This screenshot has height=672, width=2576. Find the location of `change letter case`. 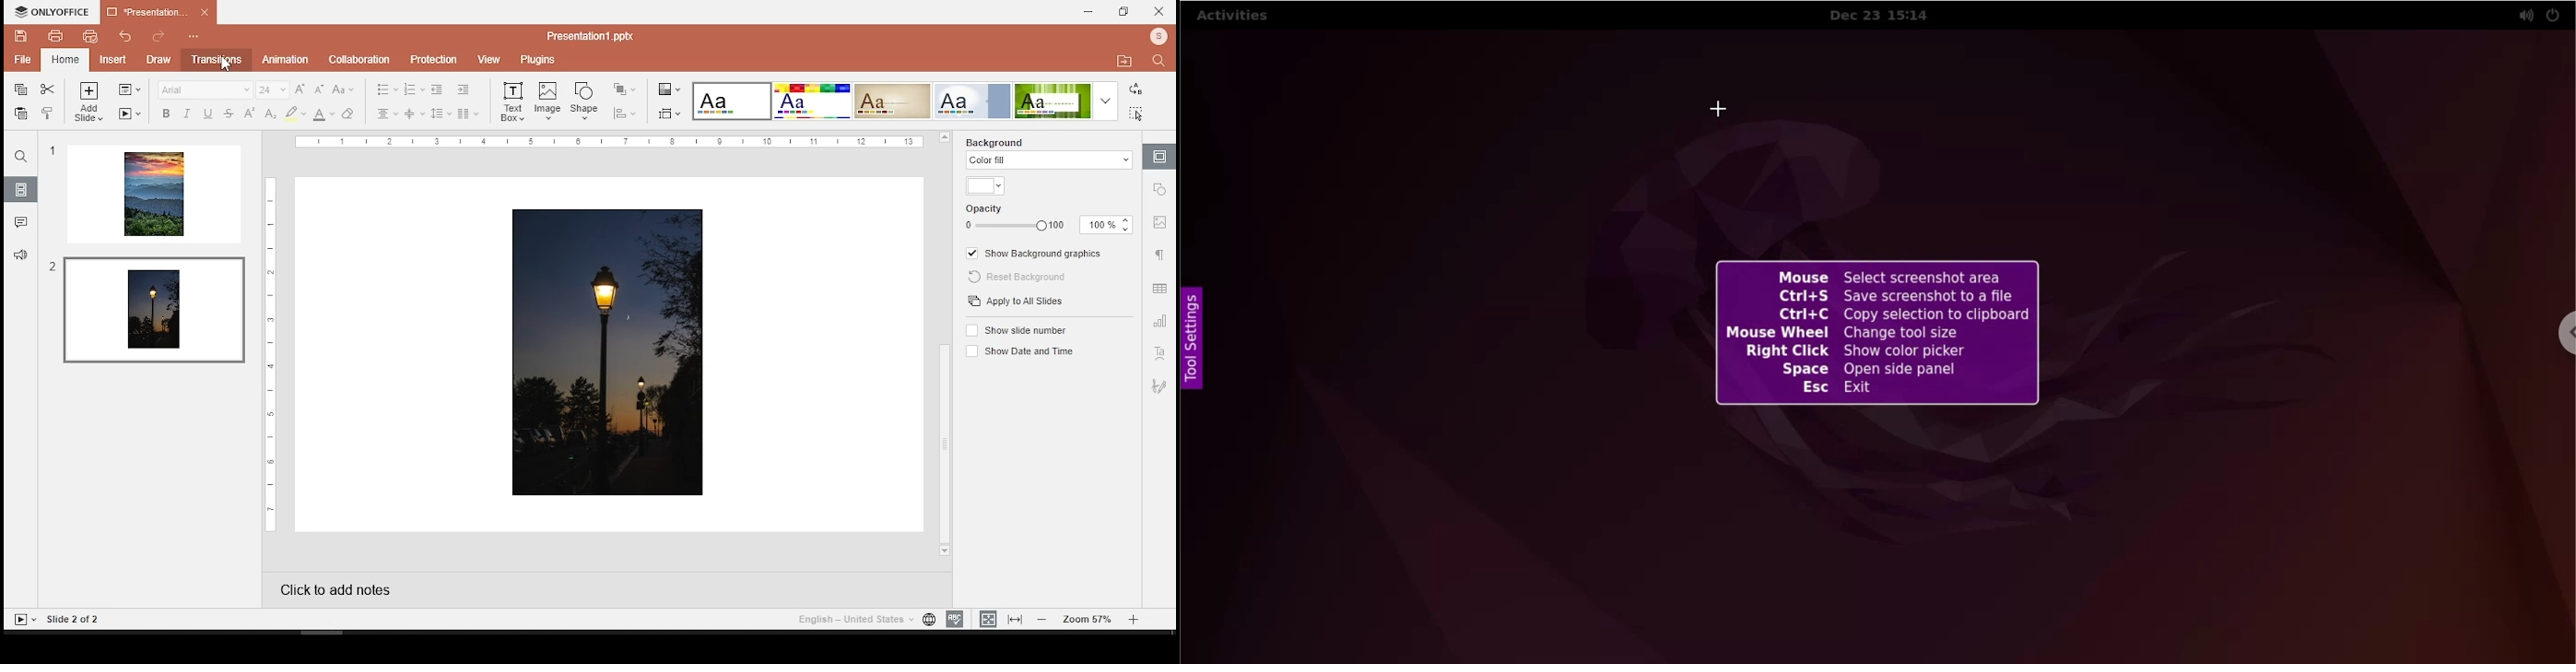

change letter case is located at coordinates (342, 89).